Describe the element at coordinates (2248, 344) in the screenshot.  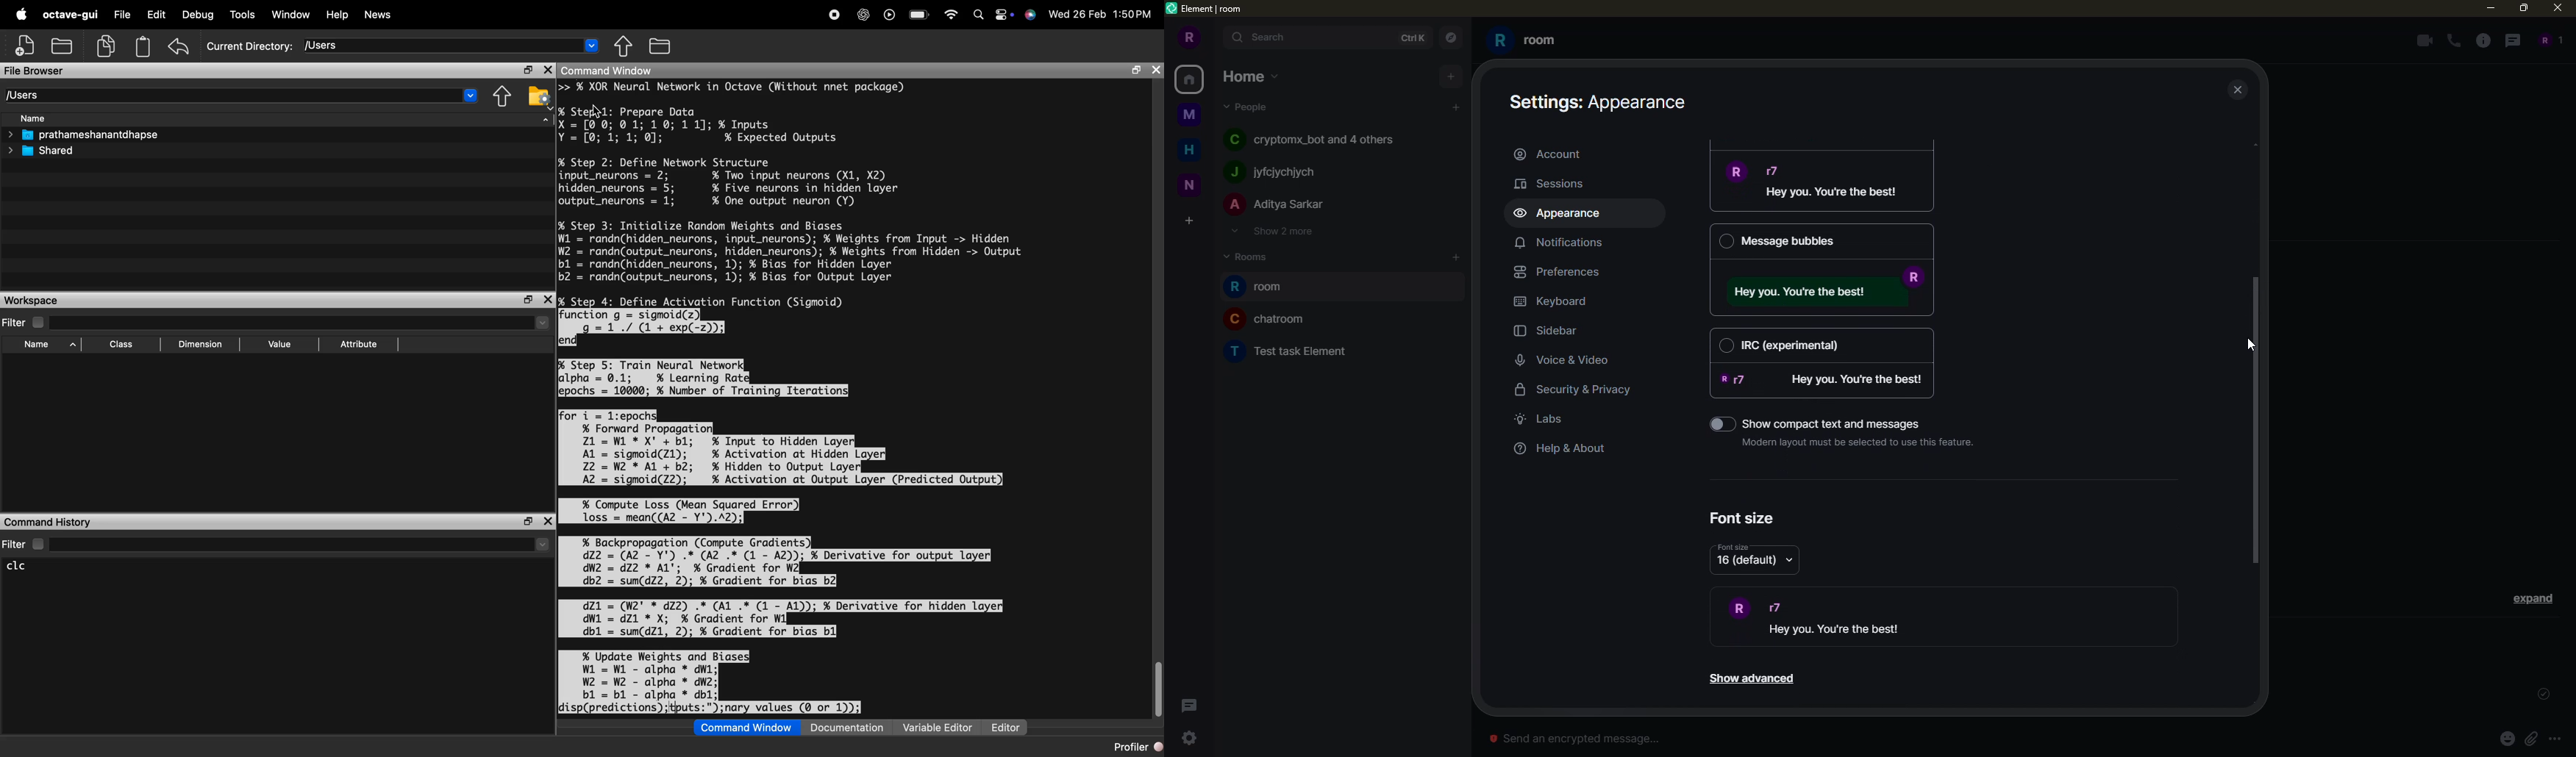
I see `cursor` at that location.